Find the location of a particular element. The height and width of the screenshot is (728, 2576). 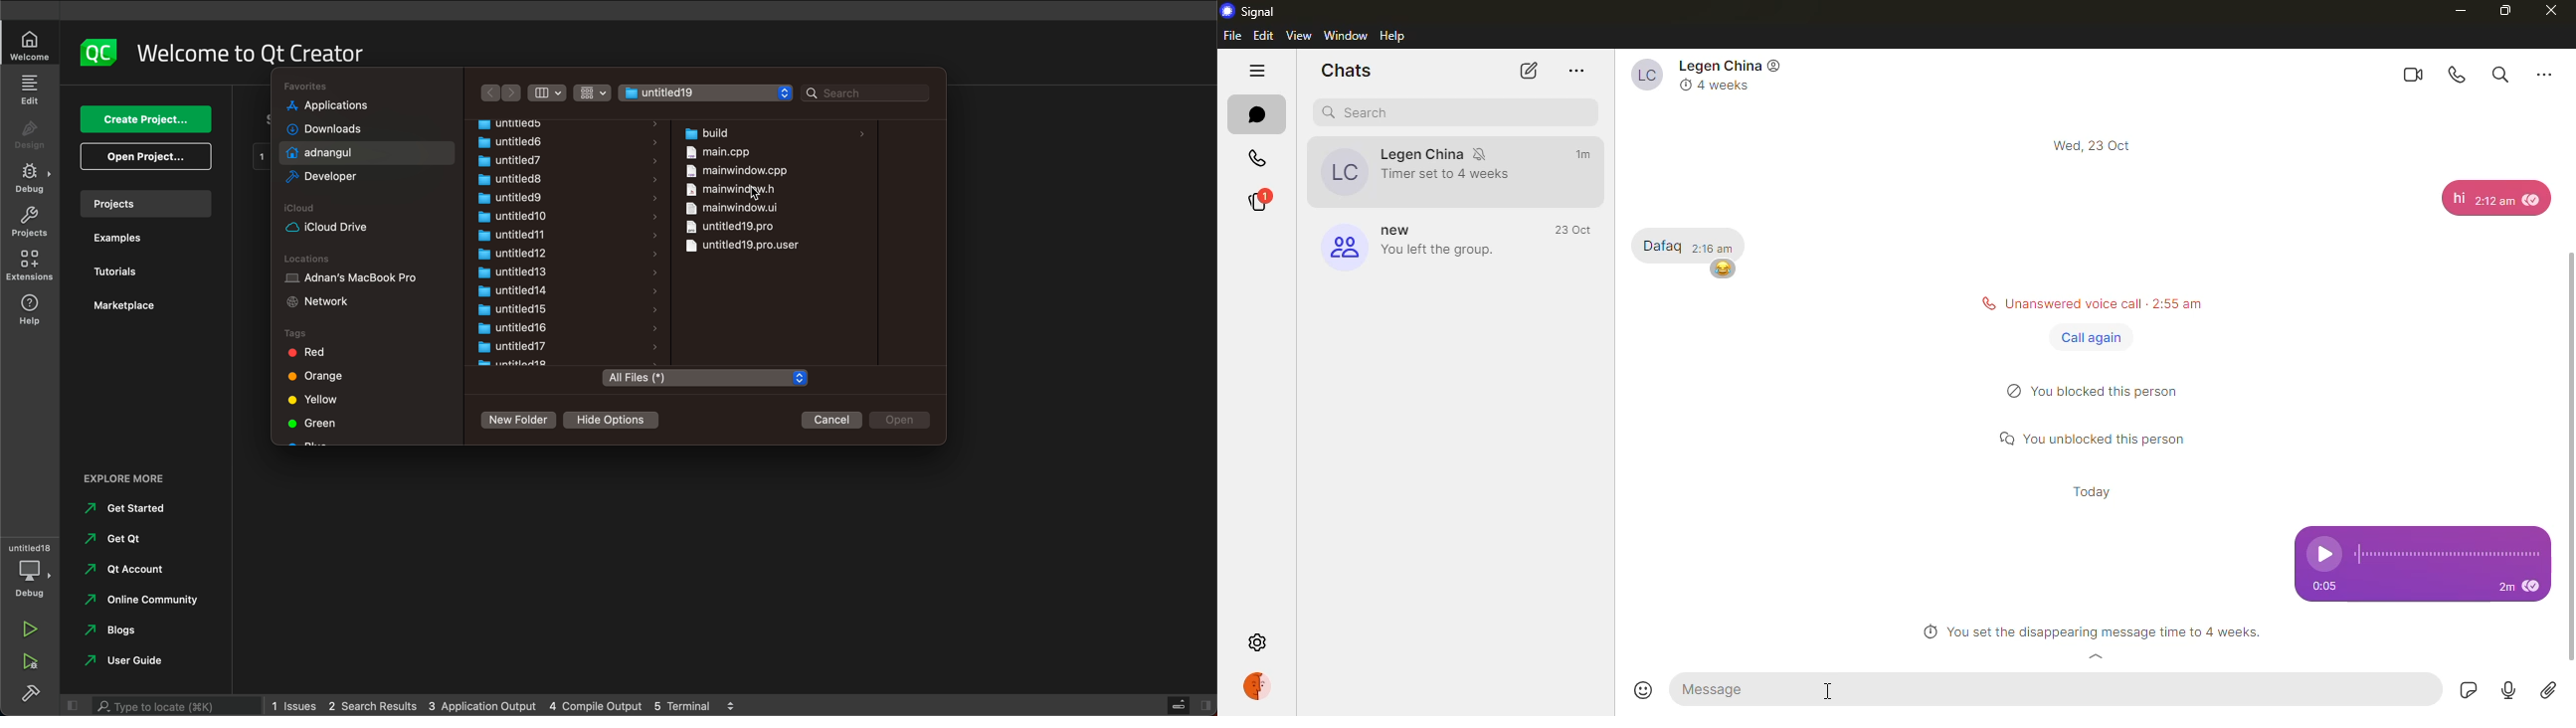

cursor is located at coordinates (1830, 693).